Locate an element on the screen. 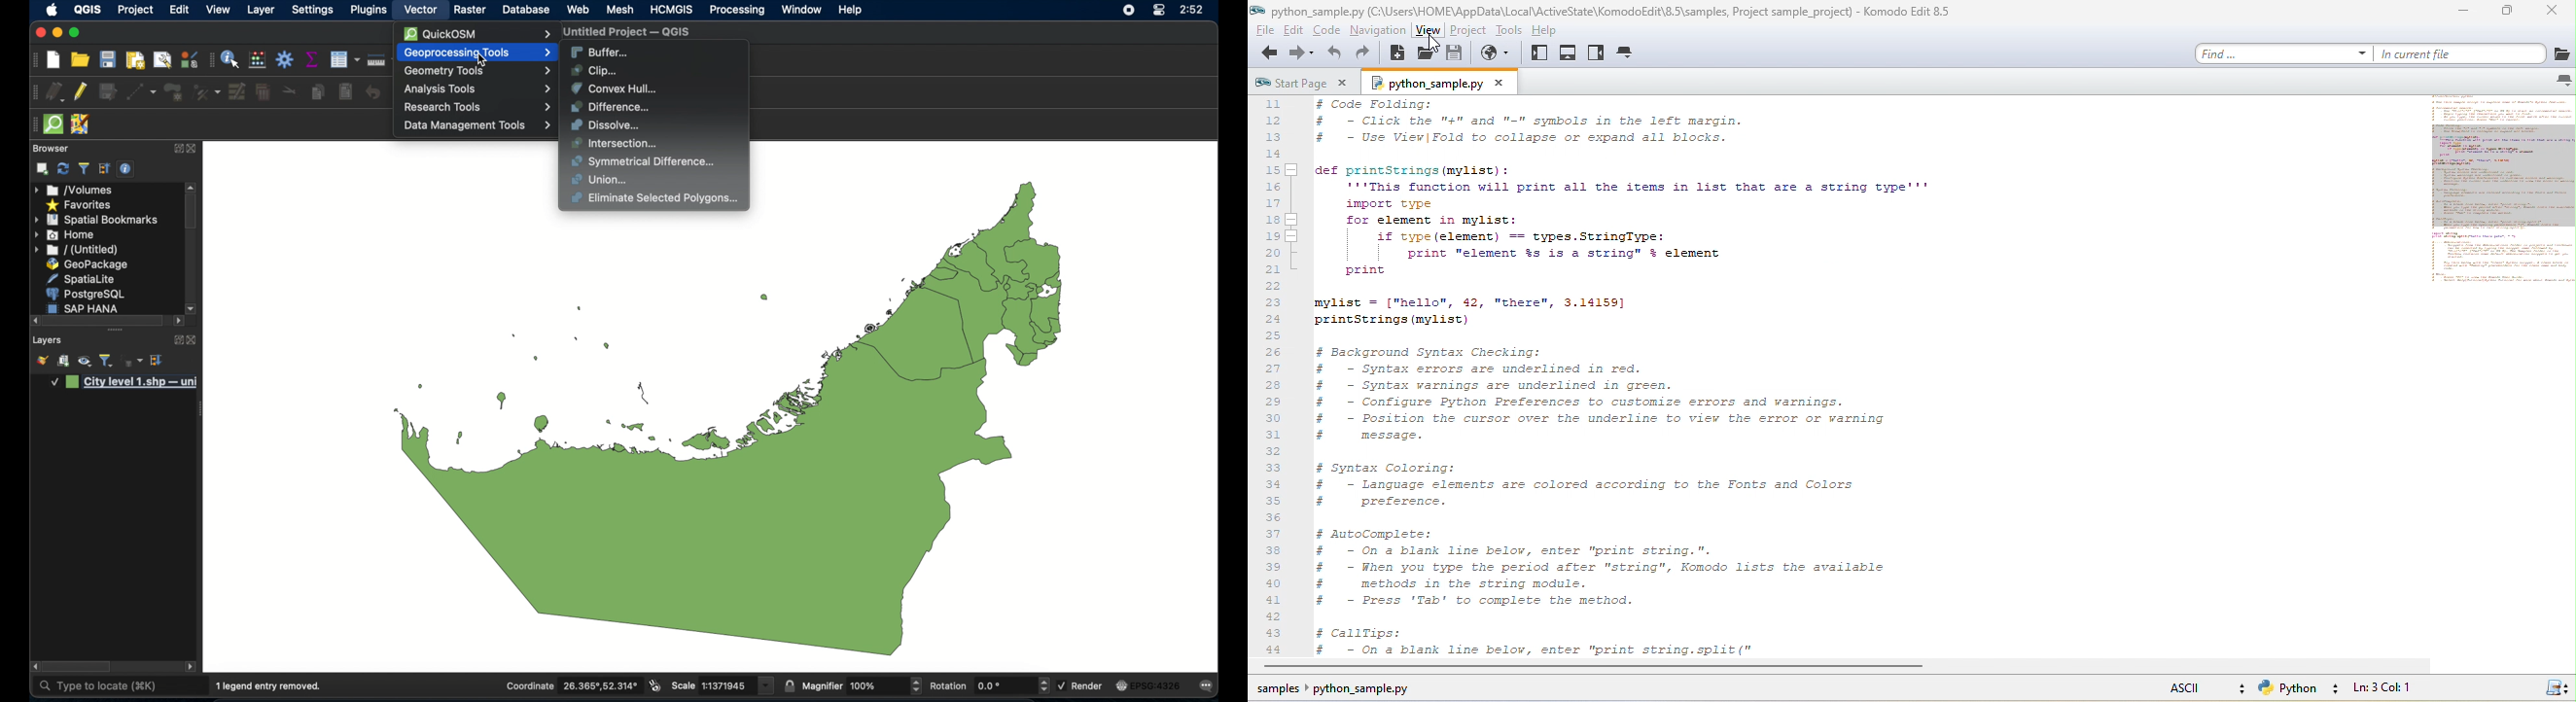 This screenshot has width=2576, height=728. quick osm is located at coordinates (53, 124).